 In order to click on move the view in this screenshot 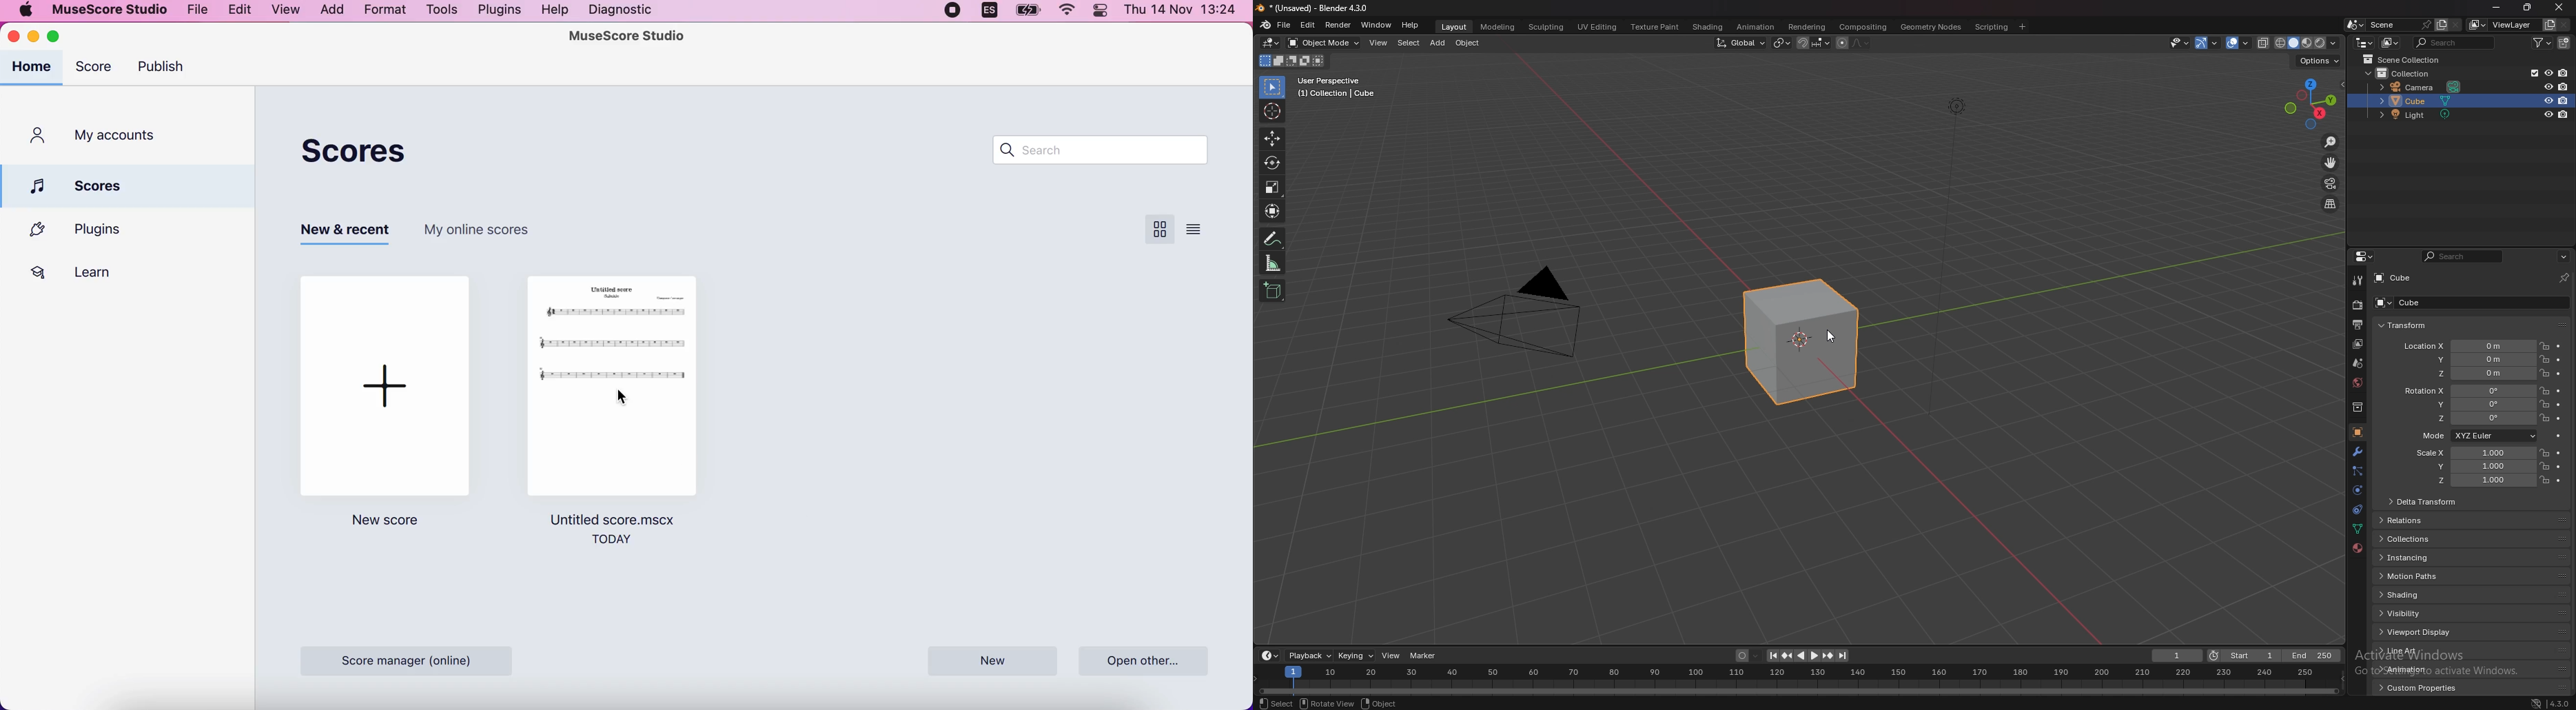, I will do `click(2331, 163)`.